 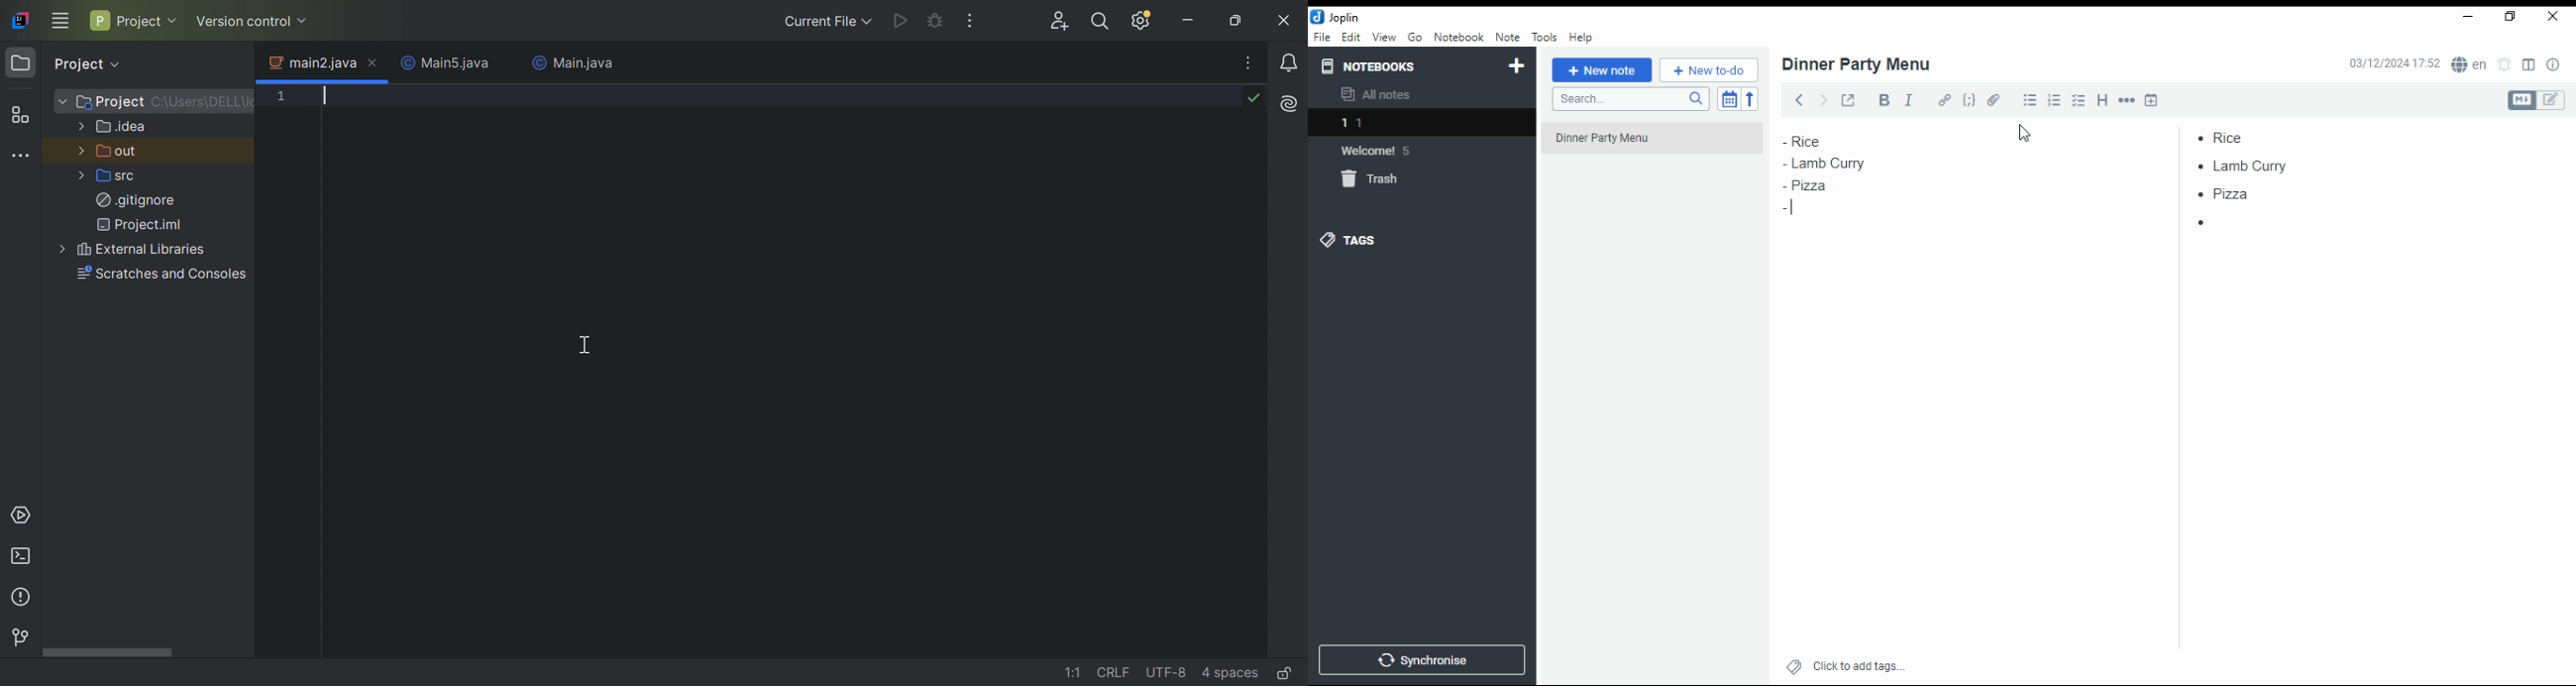 I want to click on 1, so click(x=1419, y=123).